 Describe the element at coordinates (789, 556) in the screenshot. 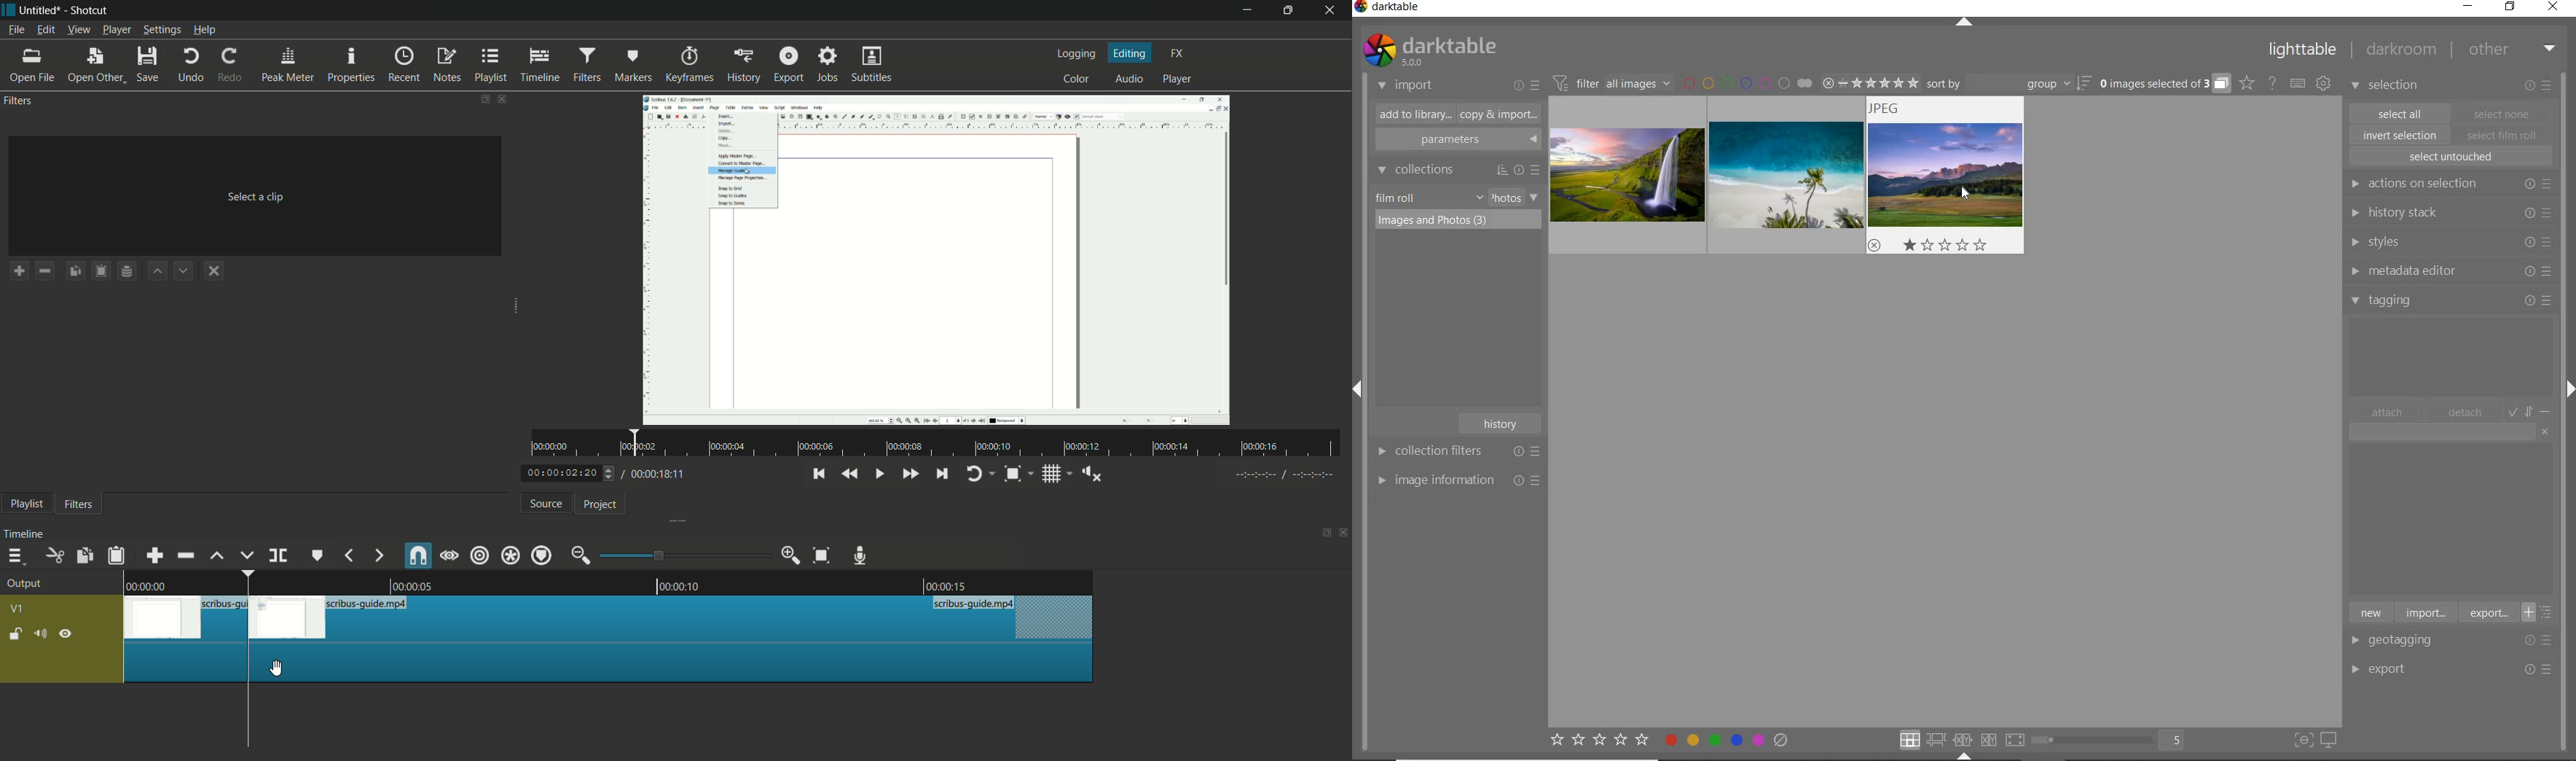

I see `zoom in` at that location.